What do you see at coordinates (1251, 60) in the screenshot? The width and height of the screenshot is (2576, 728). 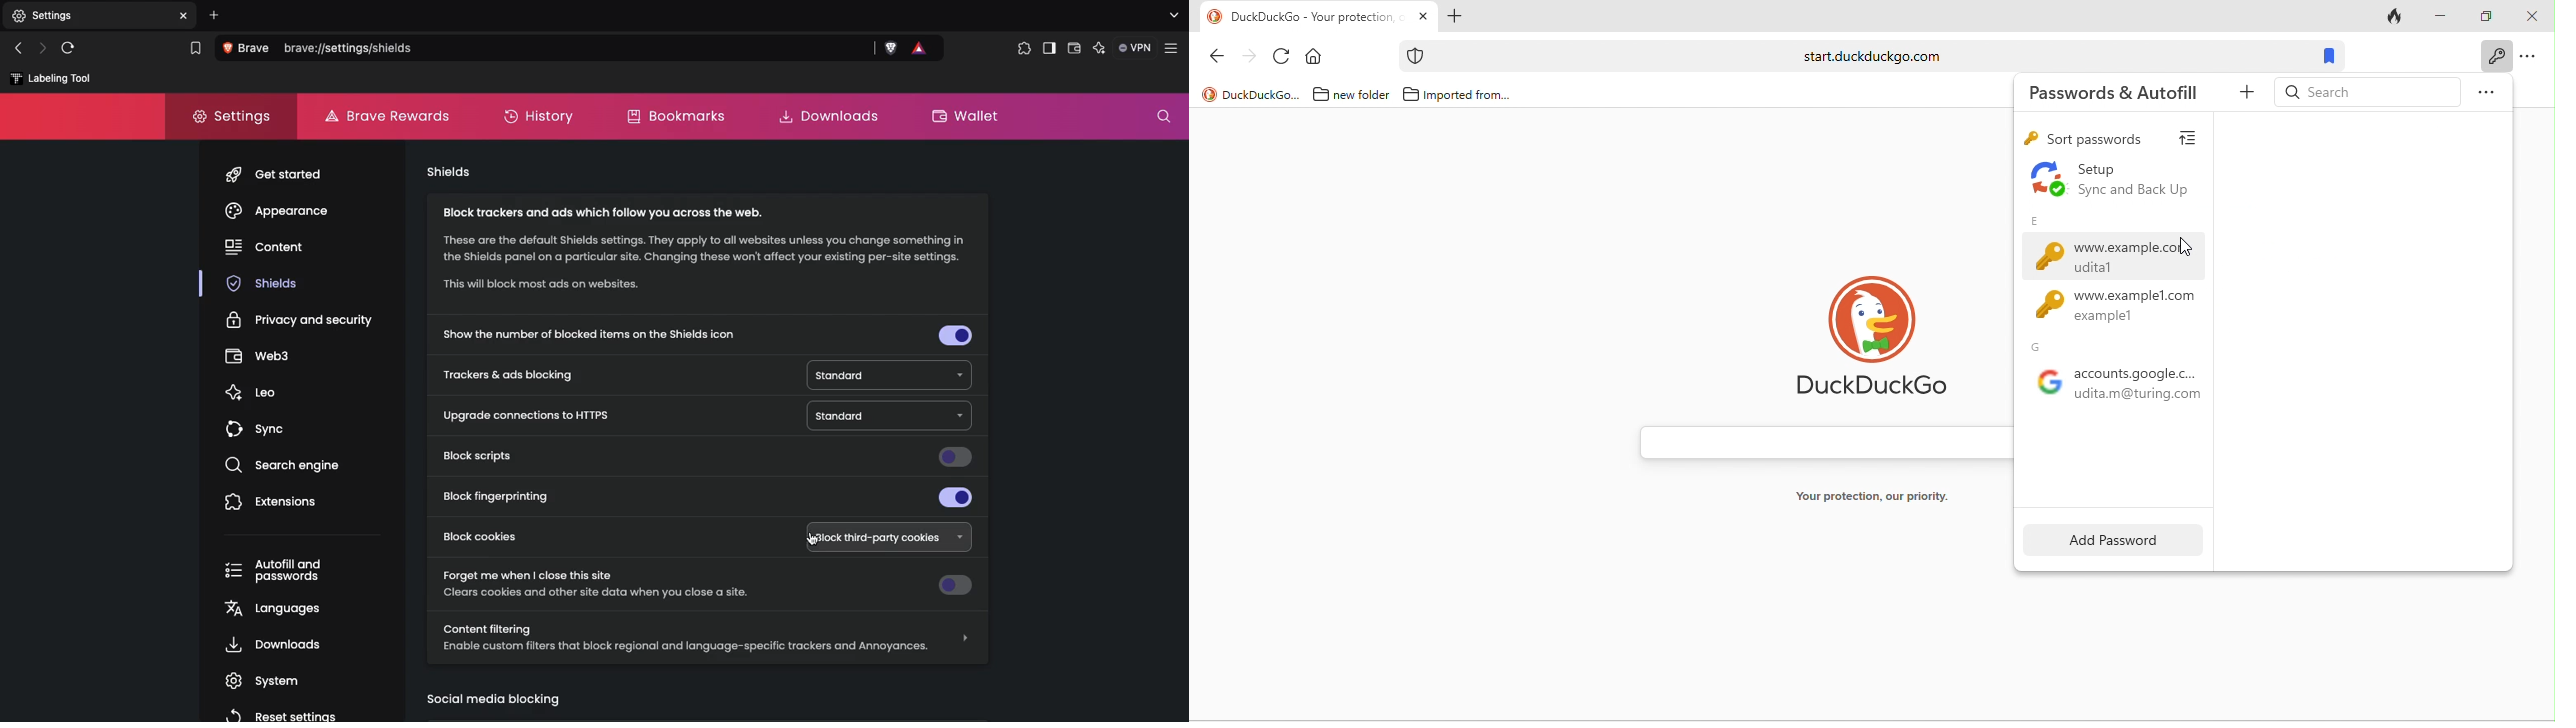 I see `forward` at bounding box center [1251, 60].